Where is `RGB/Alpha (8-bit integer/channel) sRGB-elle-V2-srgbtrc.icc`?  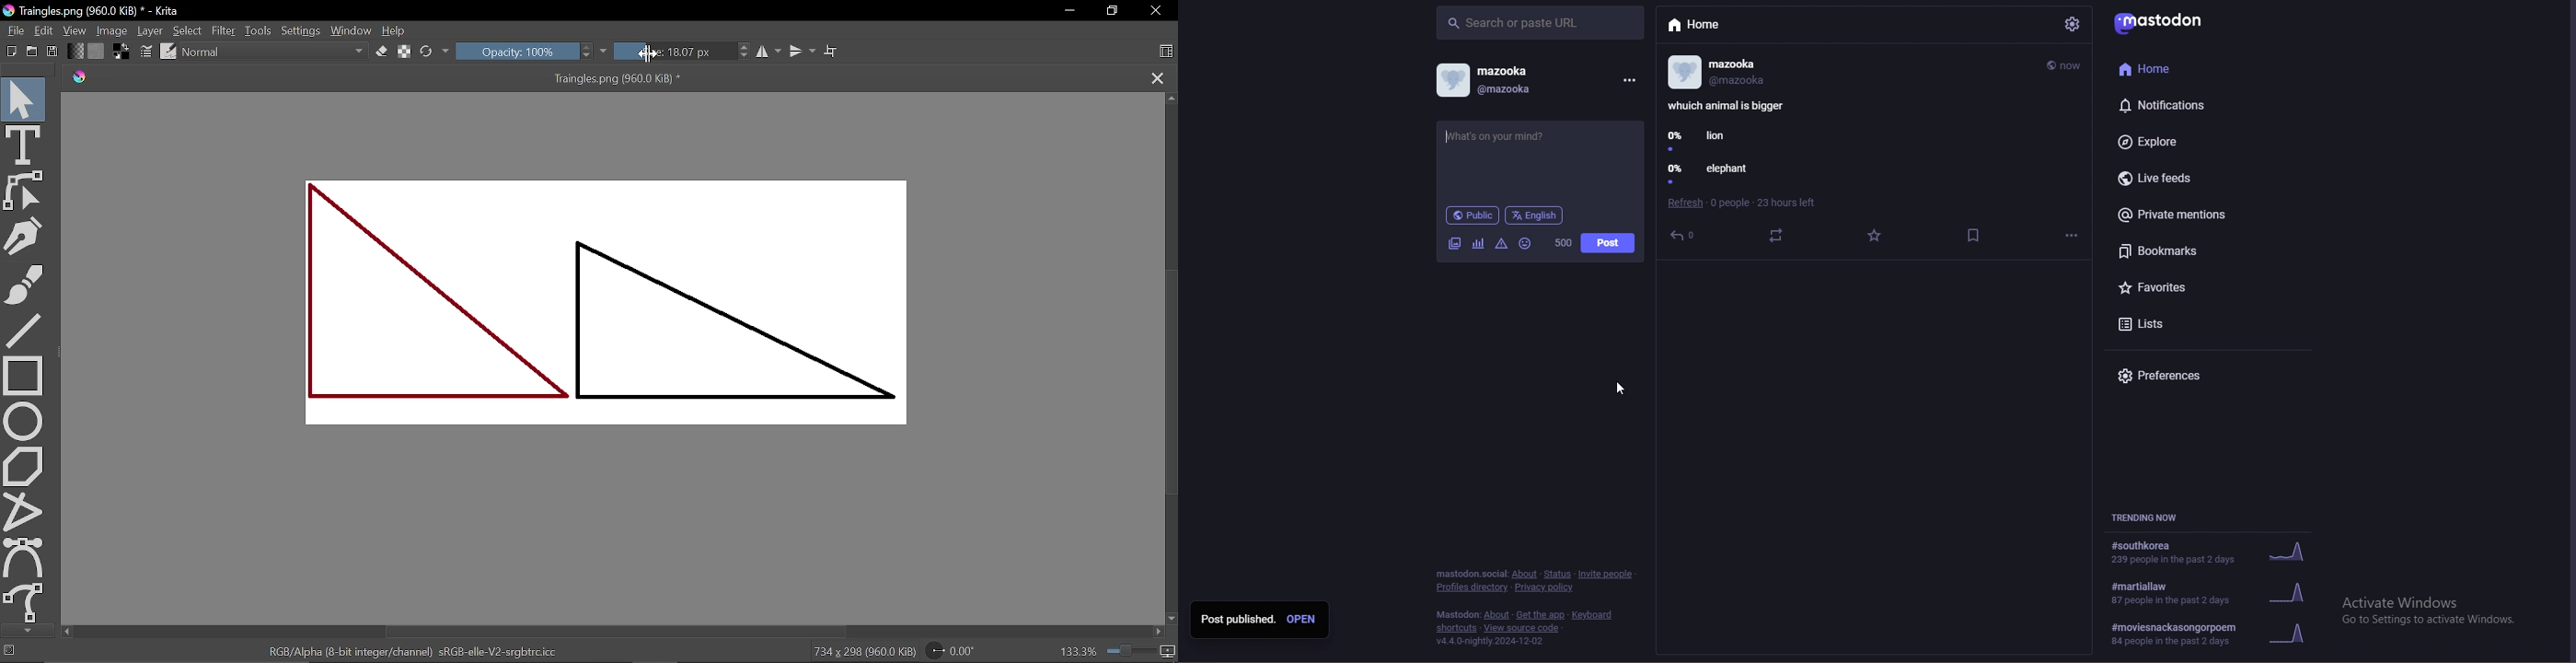
RGB/Alpha (8-bit integer/channel) sRGB-elle-V2-srgbtrc.icc is located at coordinates (409, 650).